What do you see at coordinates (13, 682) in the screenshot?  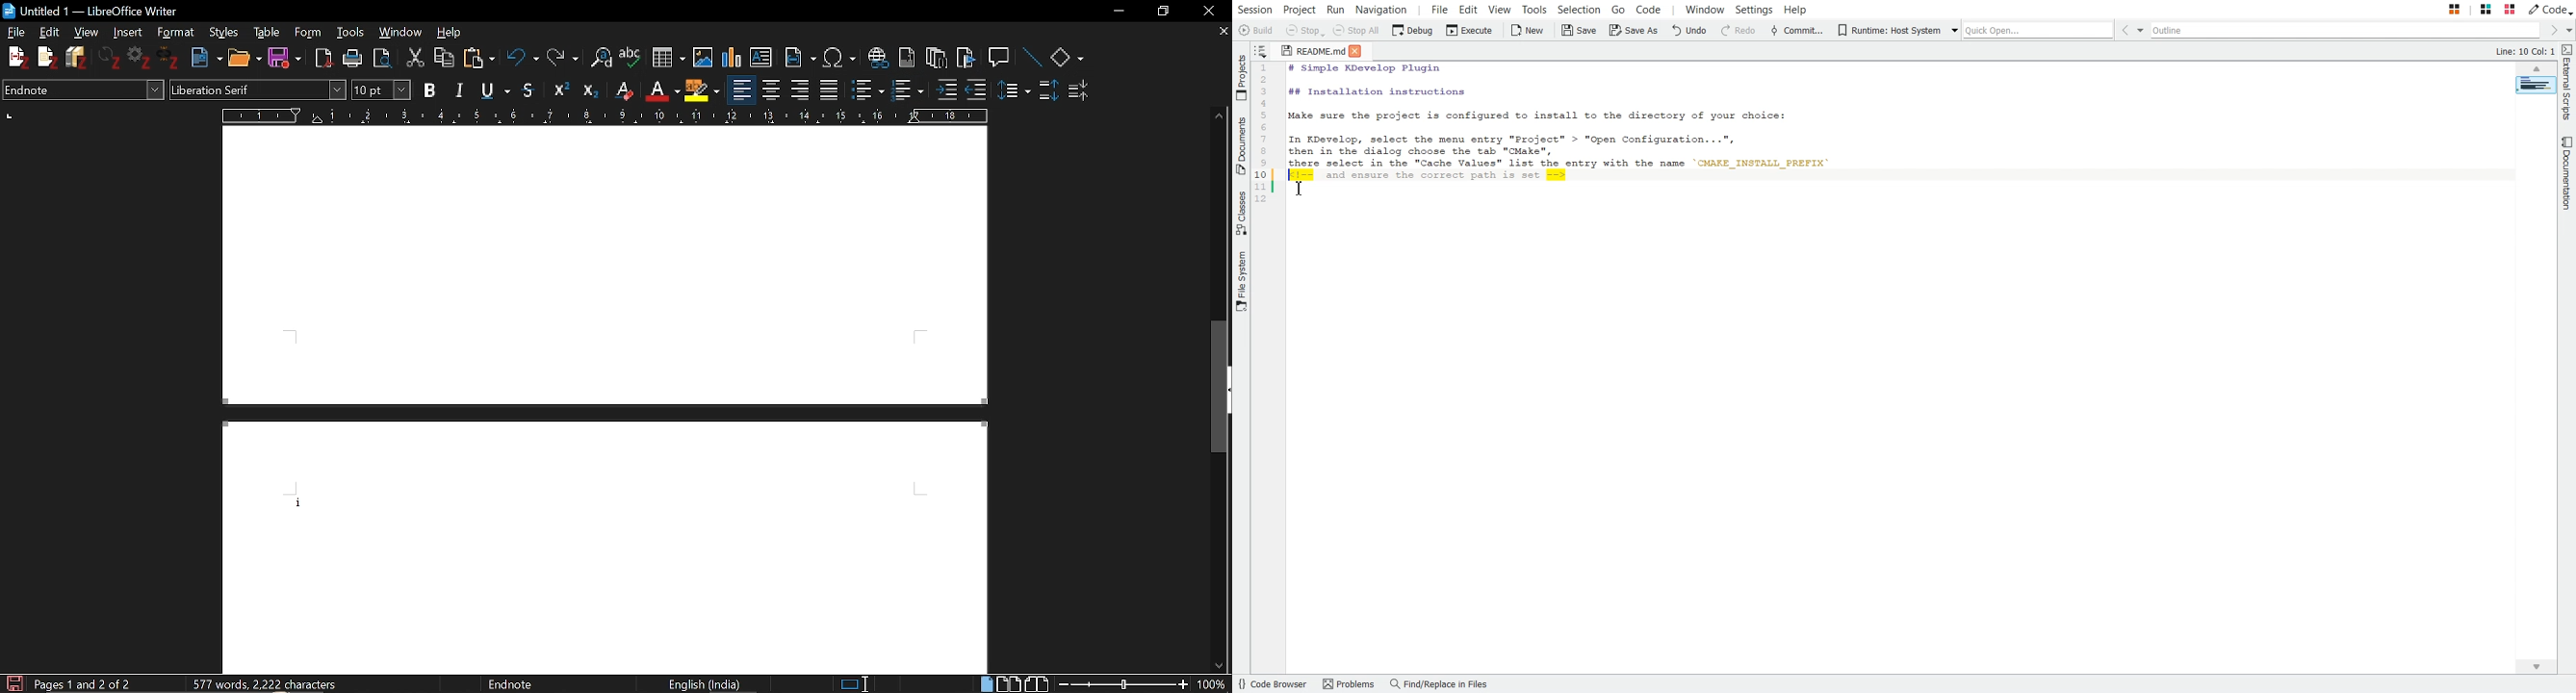 I see `Save` at bounding box center [13, 682].